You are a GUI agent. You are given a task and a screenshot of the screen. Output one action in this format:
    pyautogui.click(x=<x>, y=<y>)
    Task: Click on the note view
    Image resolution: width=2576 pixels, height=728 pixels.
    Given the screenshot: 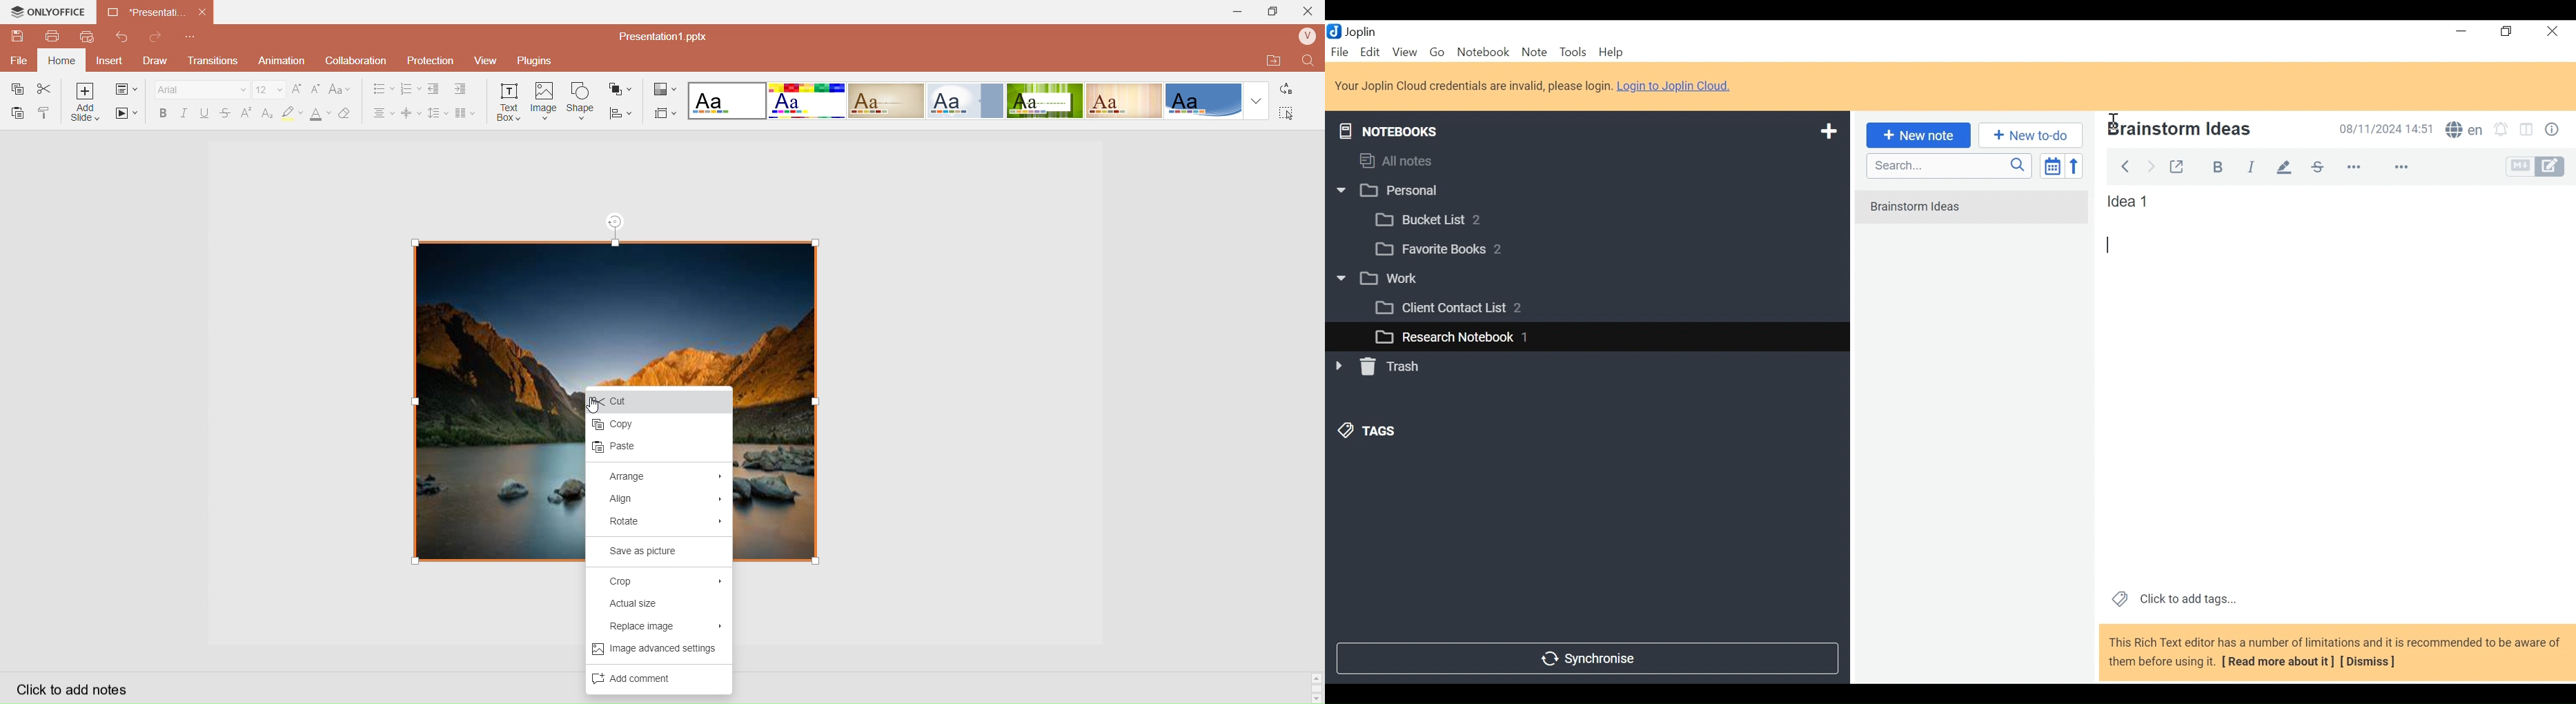 What is the action you would take?
    pyautogui.click(x=2130, y=201)
    